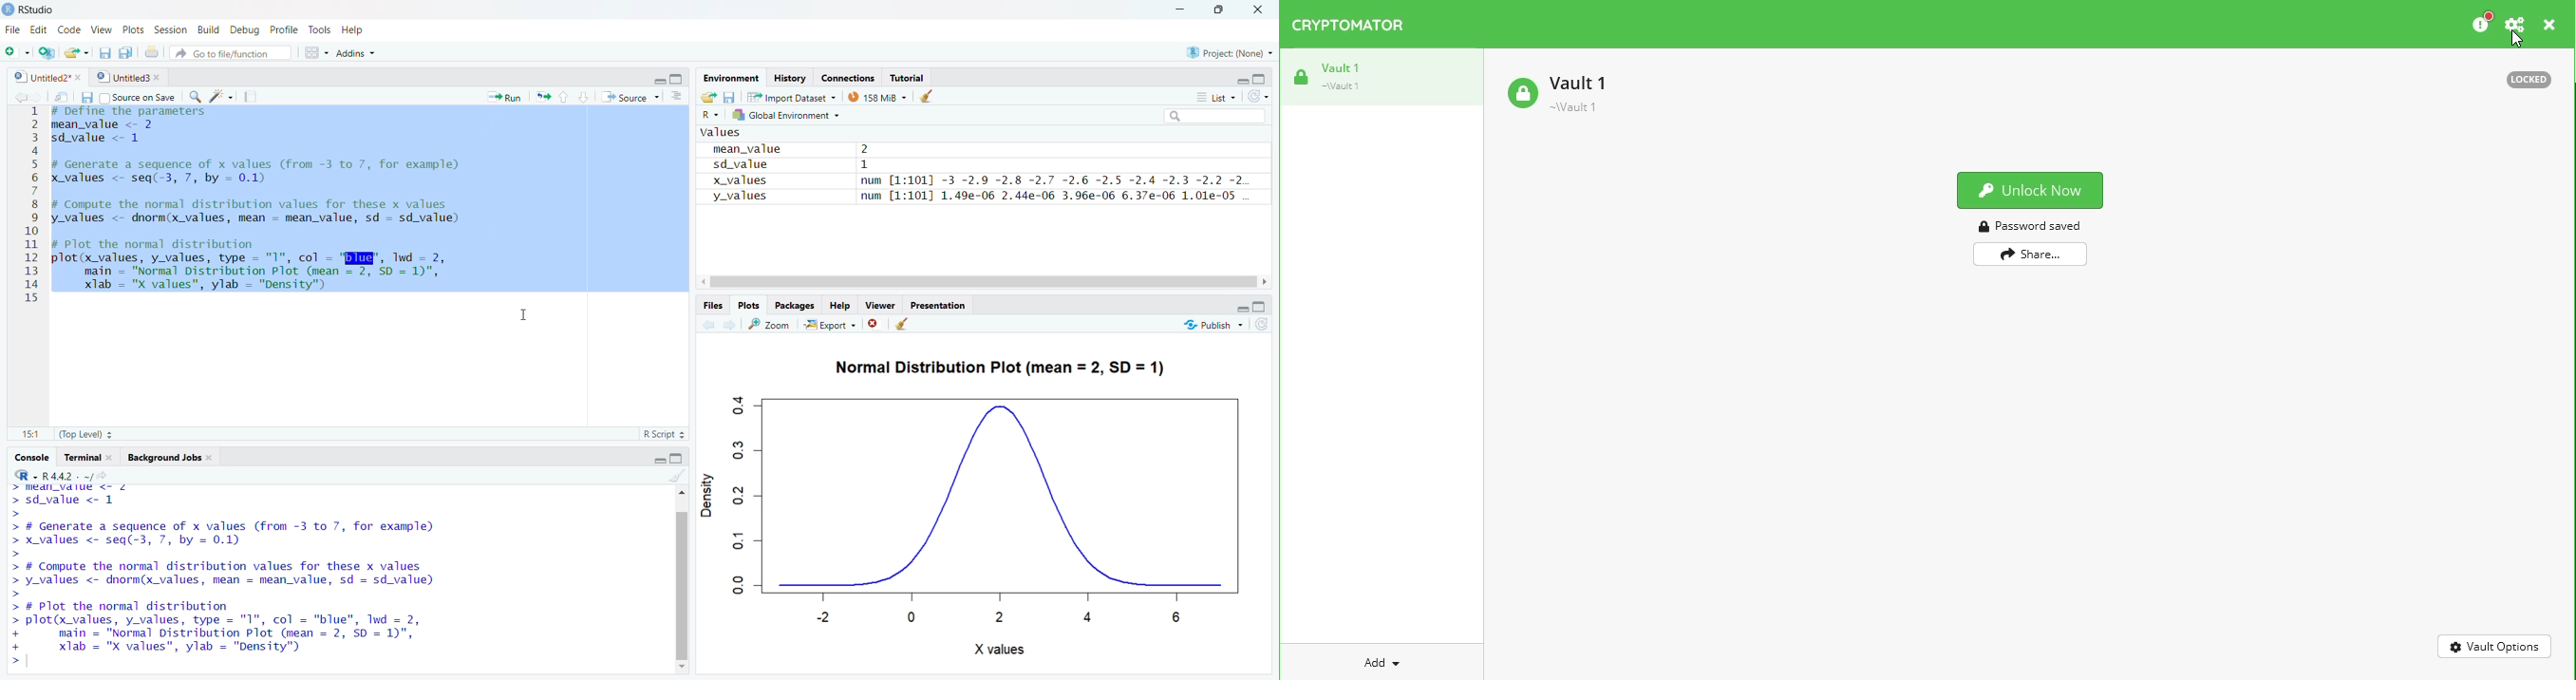  What do you see at coordinates (141, 97) in the screenshot?
I see `Source on Save` at bounding box center [141, 97].